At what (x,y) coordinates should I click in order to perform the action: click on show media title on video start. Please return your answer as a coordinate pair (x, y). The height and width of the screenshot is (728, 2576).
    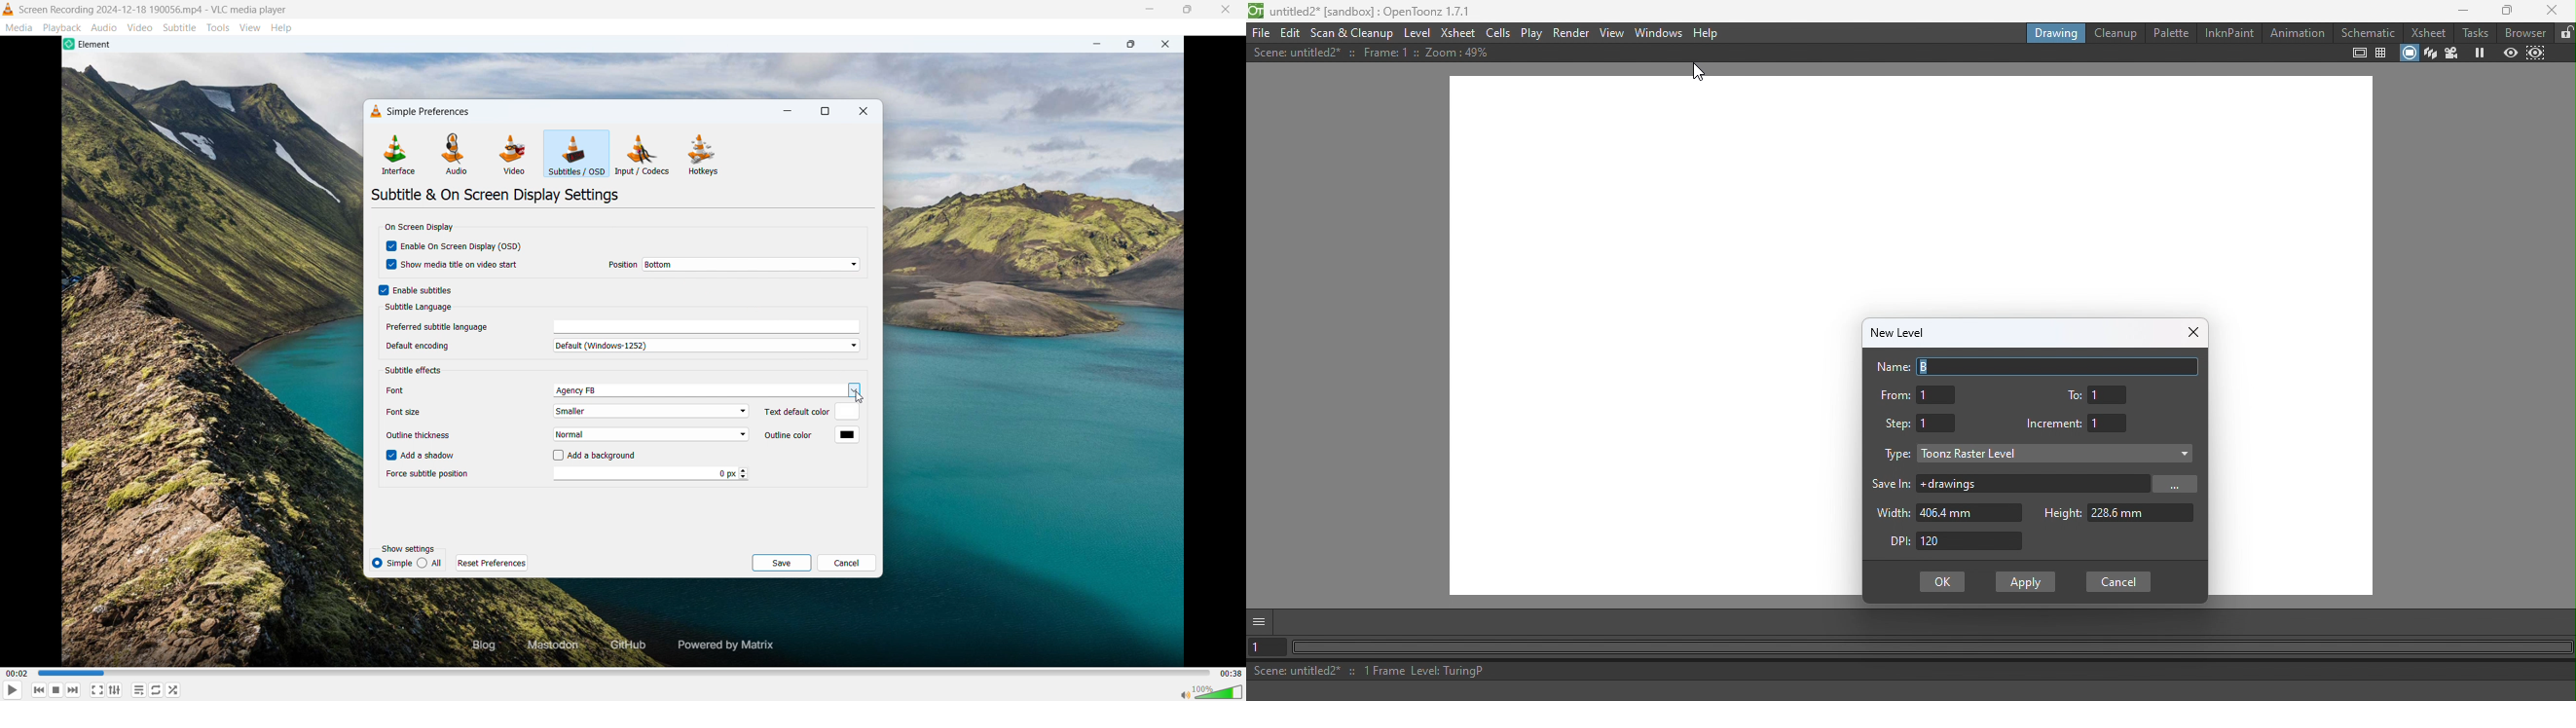
    Looking at the image, I should click on (455, 264).